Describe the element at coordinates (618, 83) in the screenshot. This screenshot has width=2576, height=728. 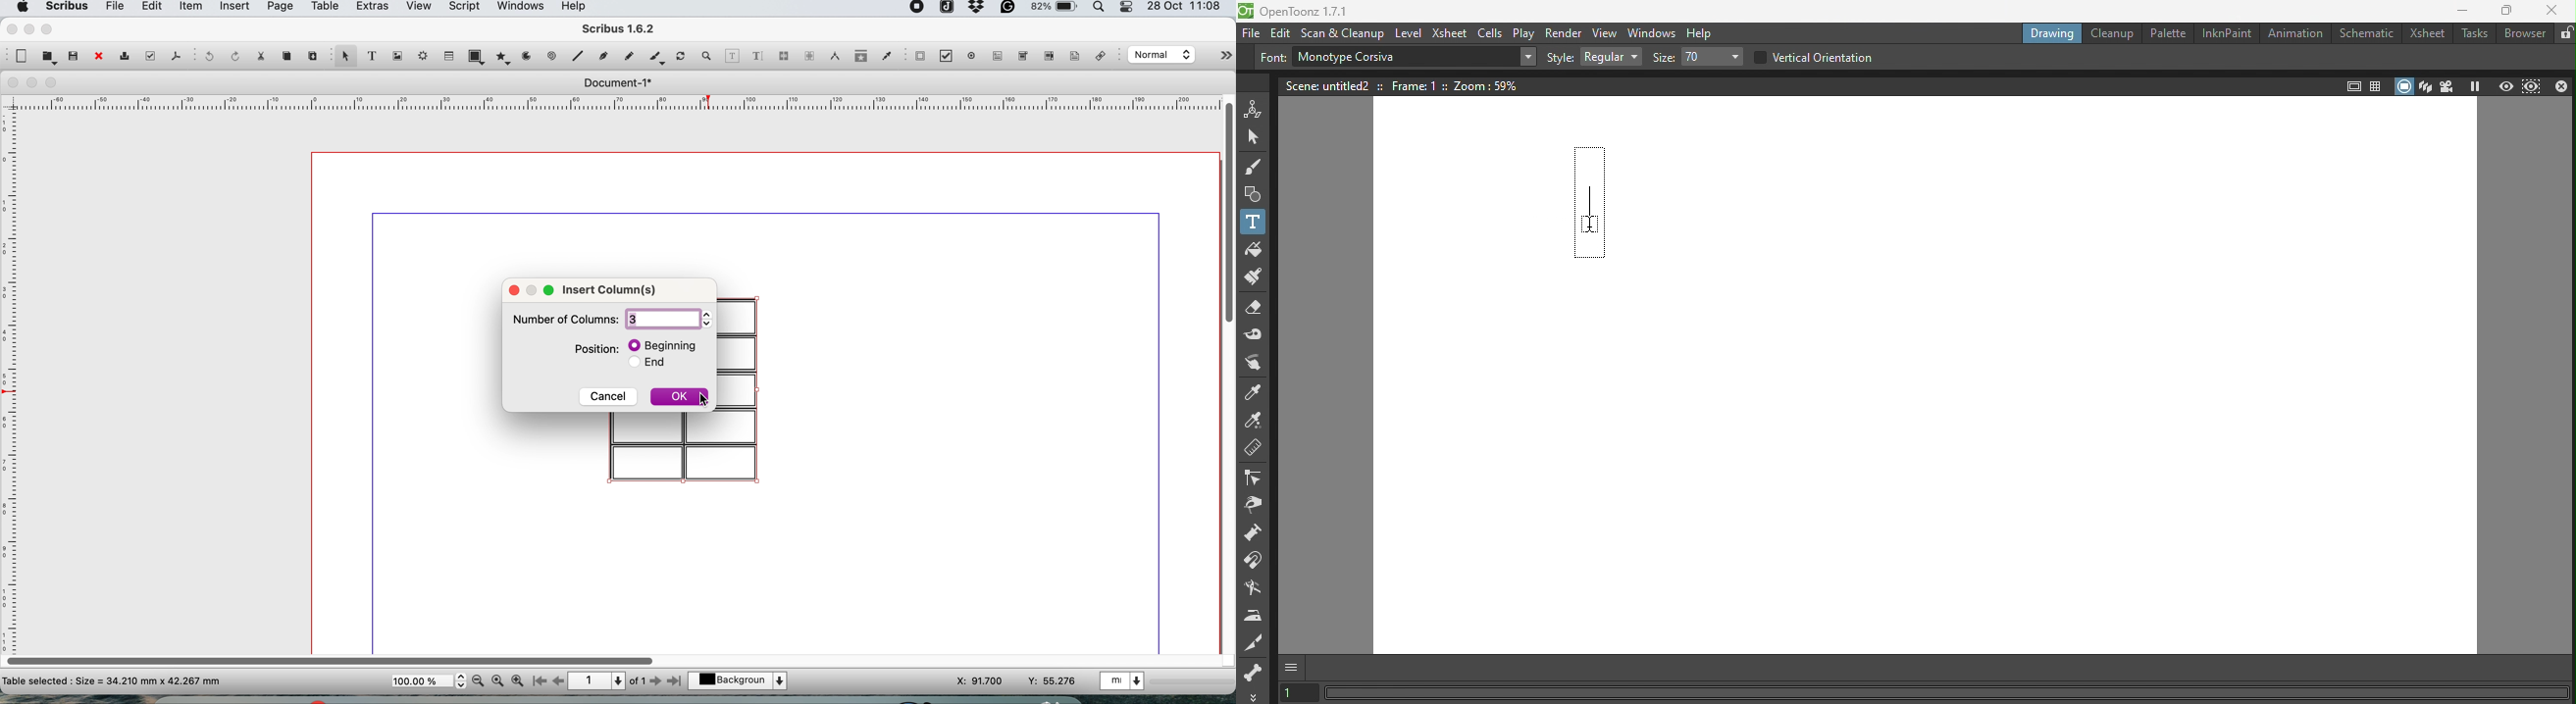
I see `document 1` at that location.